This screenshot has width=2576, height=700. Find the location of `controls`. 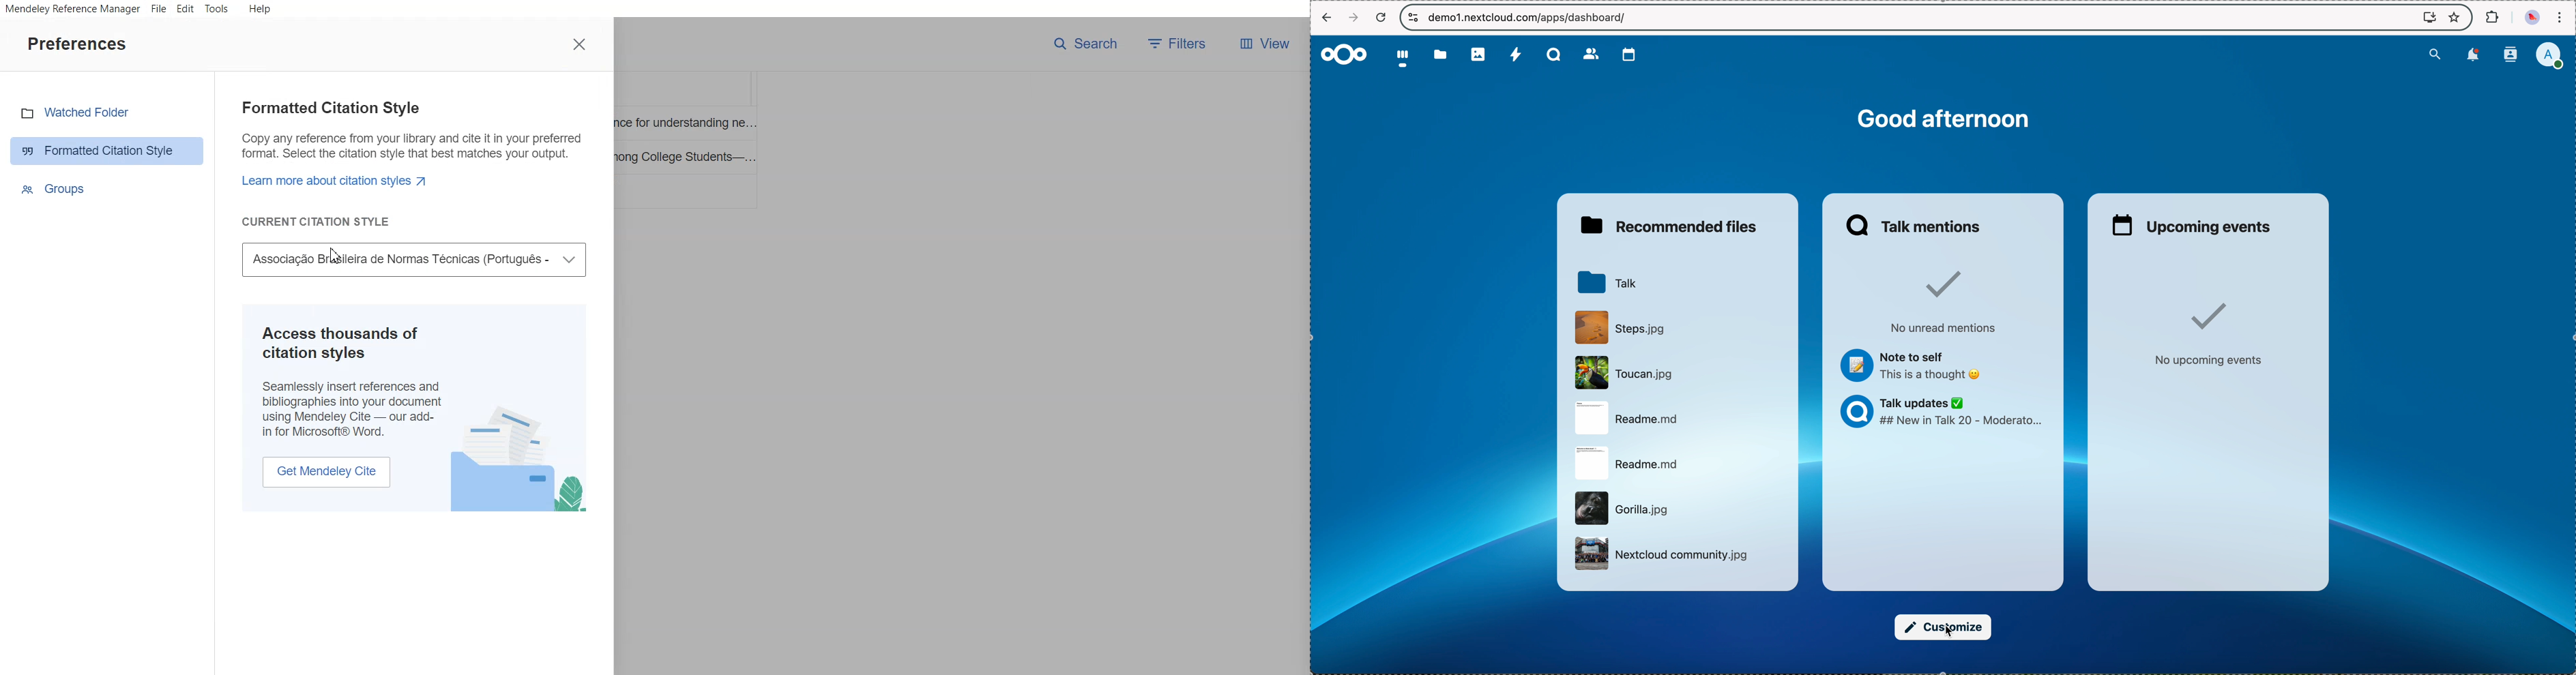

controls is located at coordinates (1411, 18).